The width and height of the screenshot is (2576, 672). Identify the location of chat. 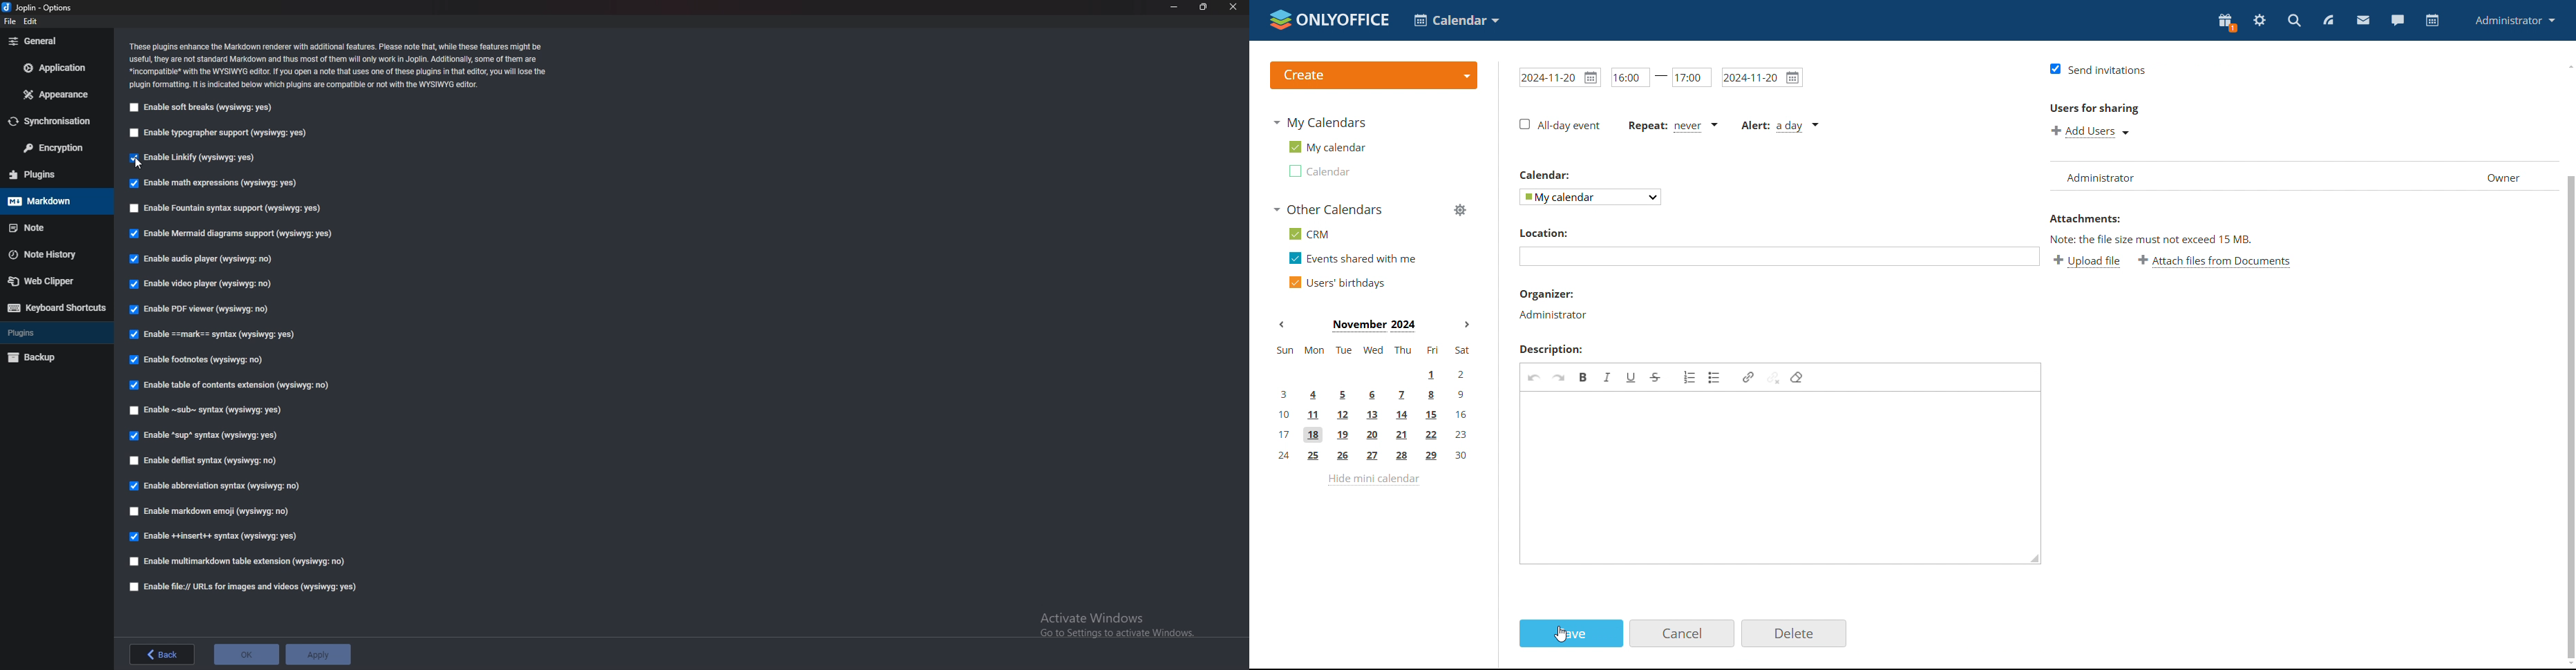
(2396, 21).